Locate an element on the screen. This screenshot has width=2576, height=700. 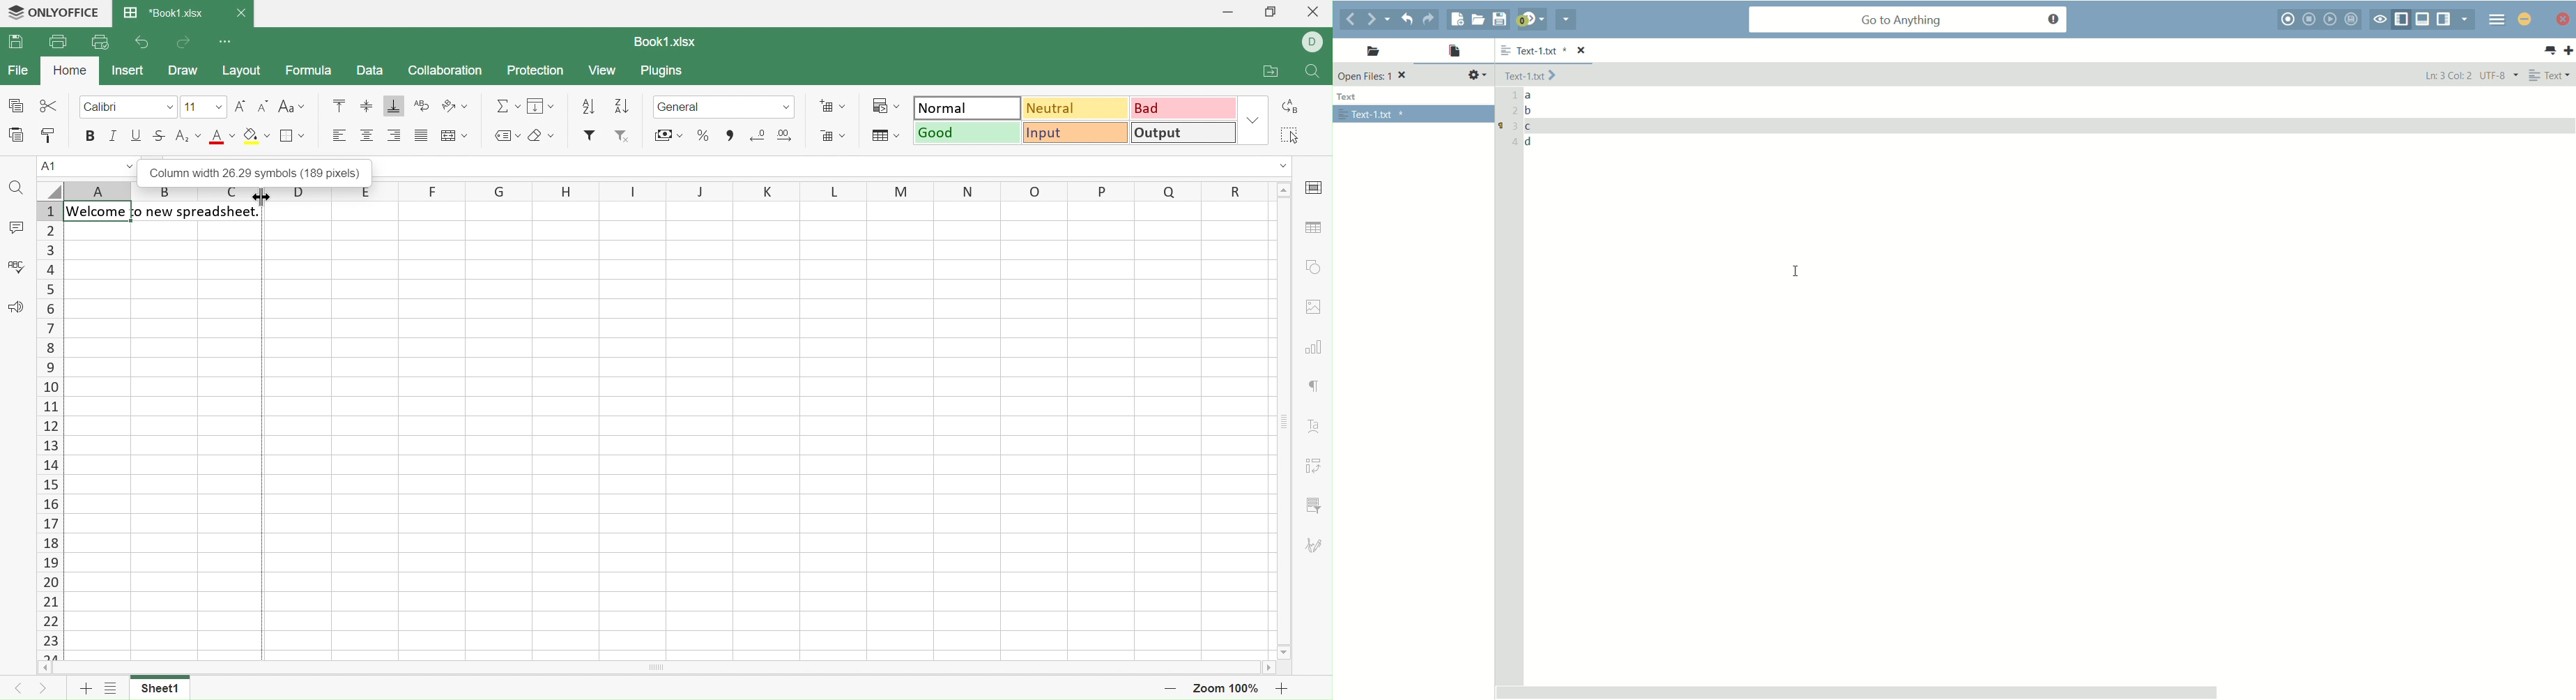
Output is located at coordinates (1186, 132).